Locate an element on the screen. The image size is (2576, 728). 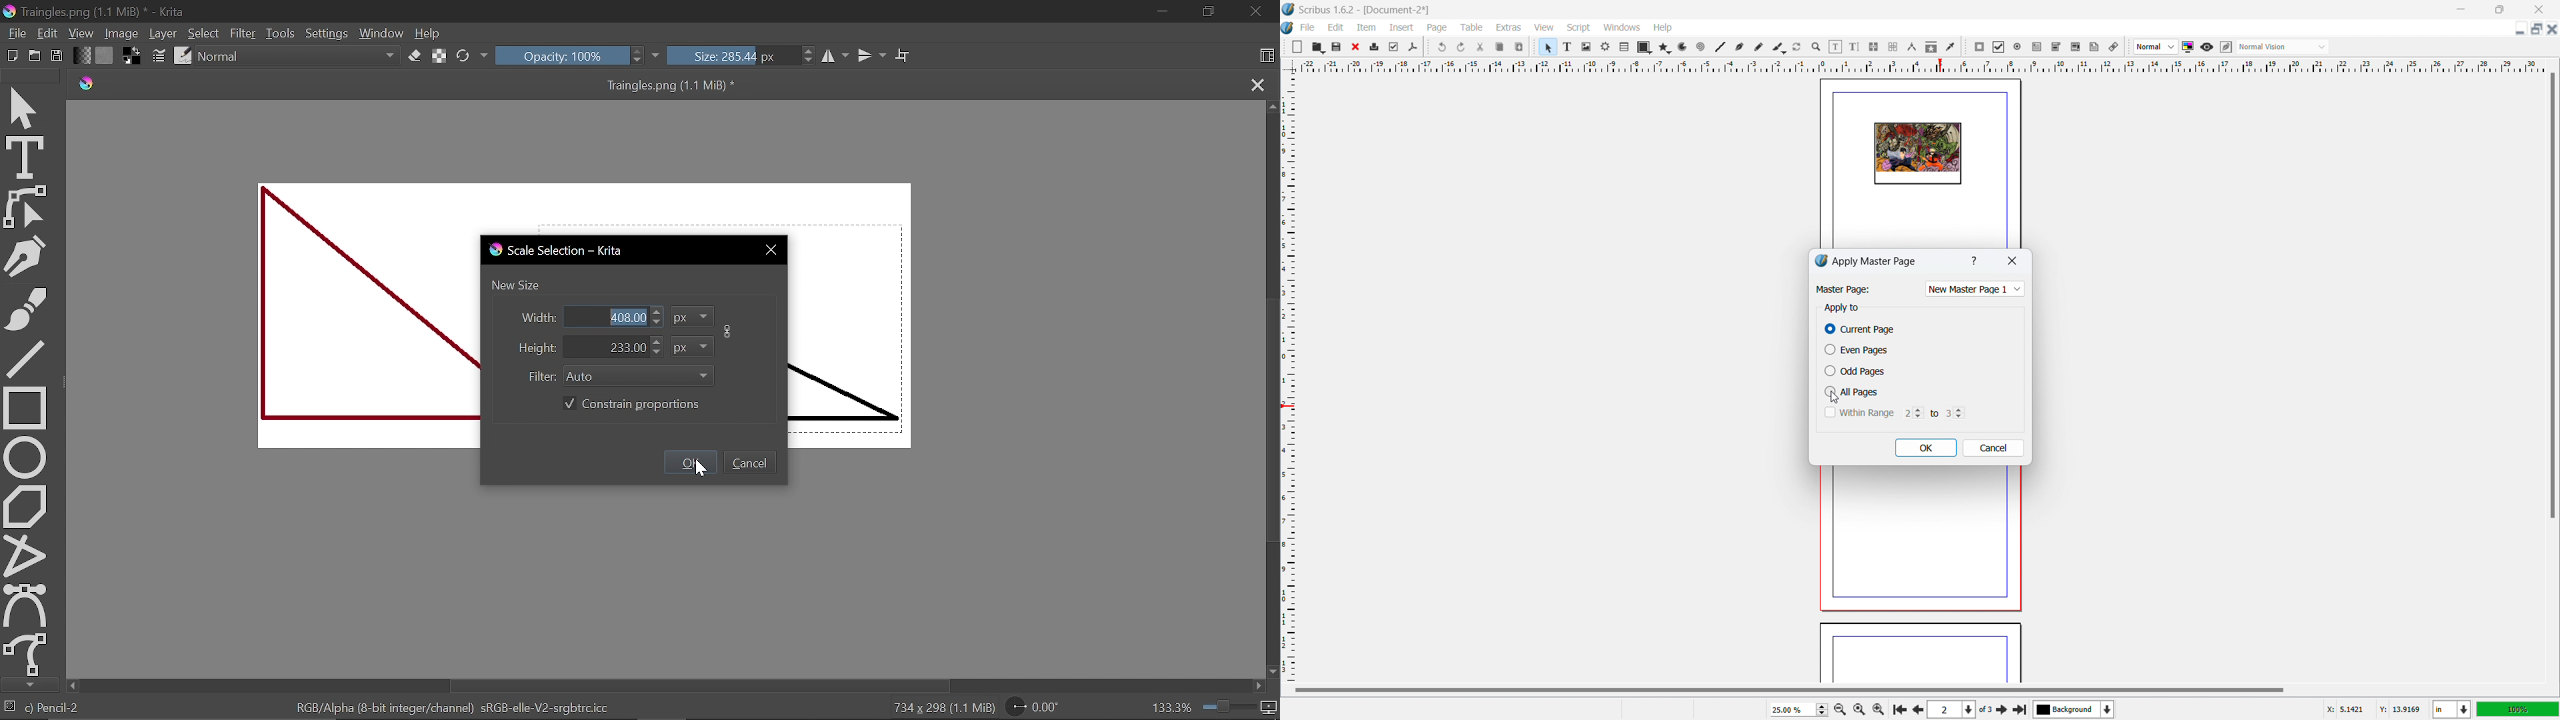
Ellipse tool is located at coordinates (26, 456).